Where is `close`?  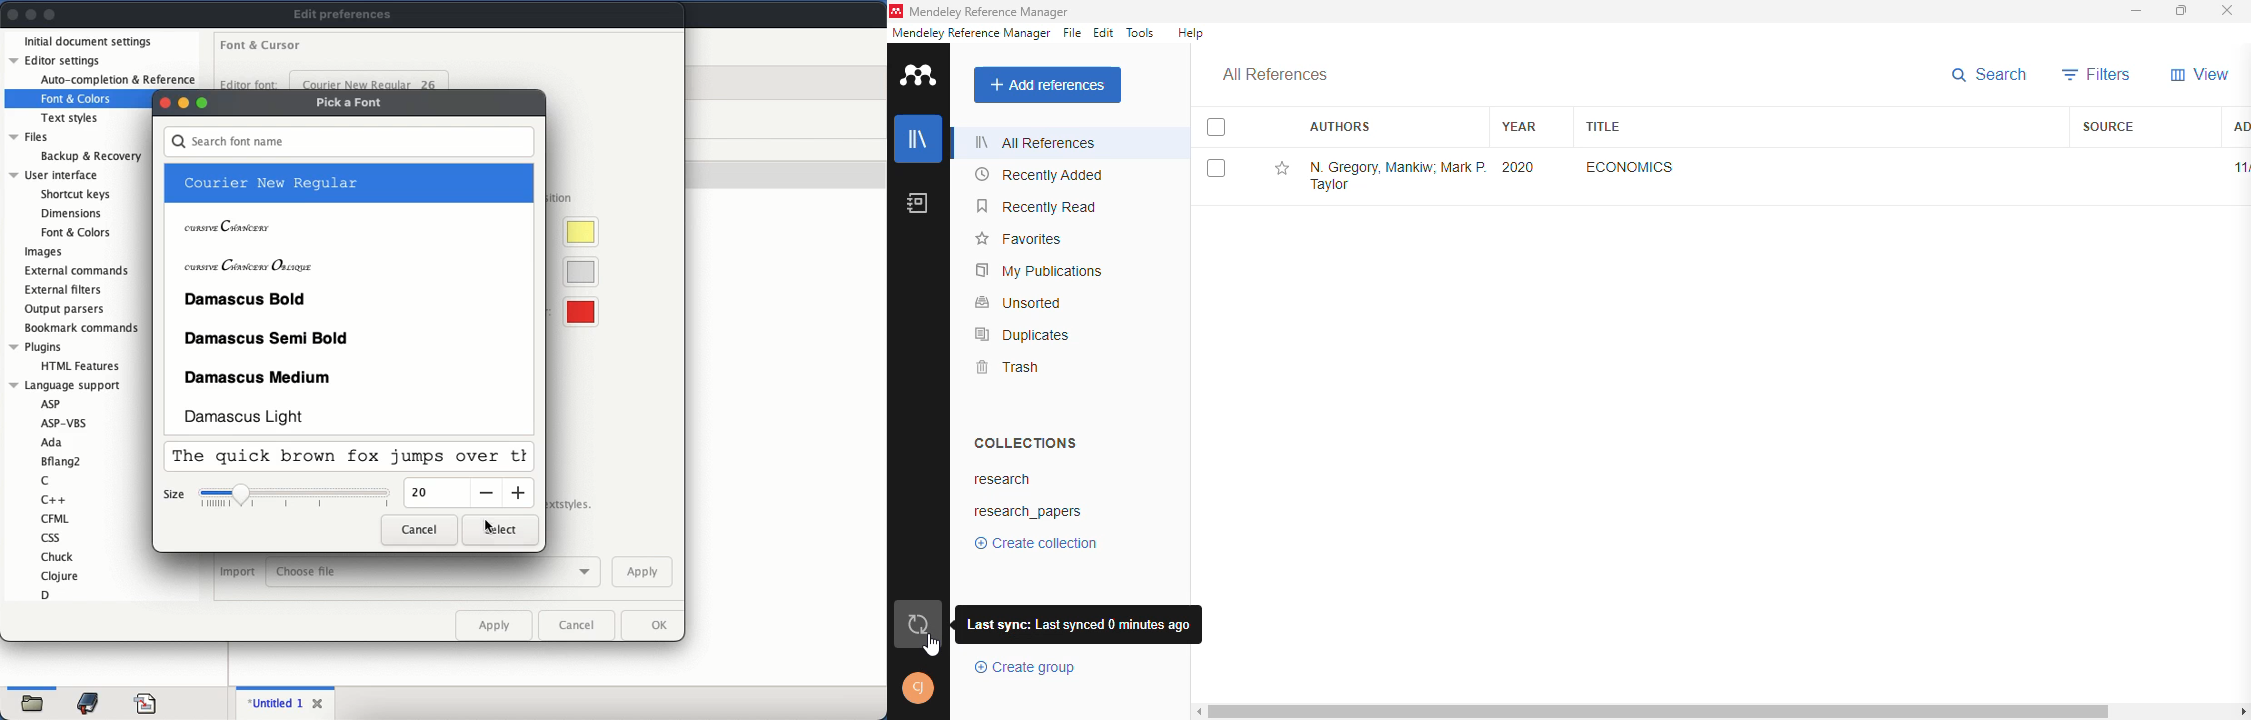 close is located at coordinates (2227, 11).